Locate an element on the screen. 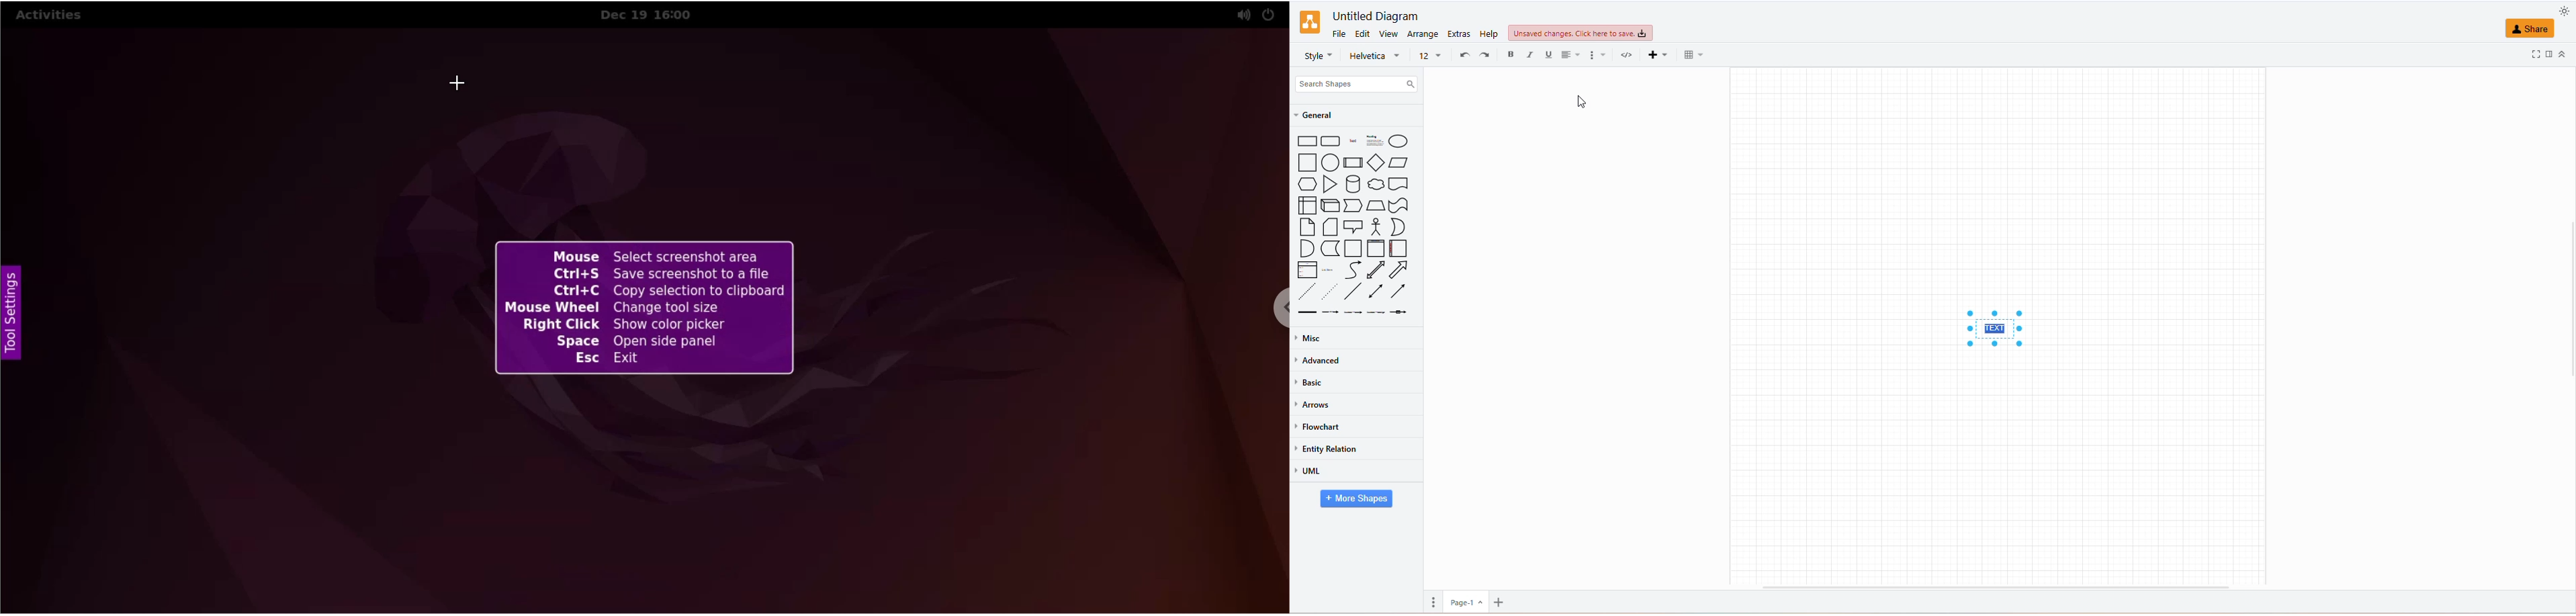 The width and height of the screenshot is (2576, 616). insert page is located at coordinates (1499, 601).